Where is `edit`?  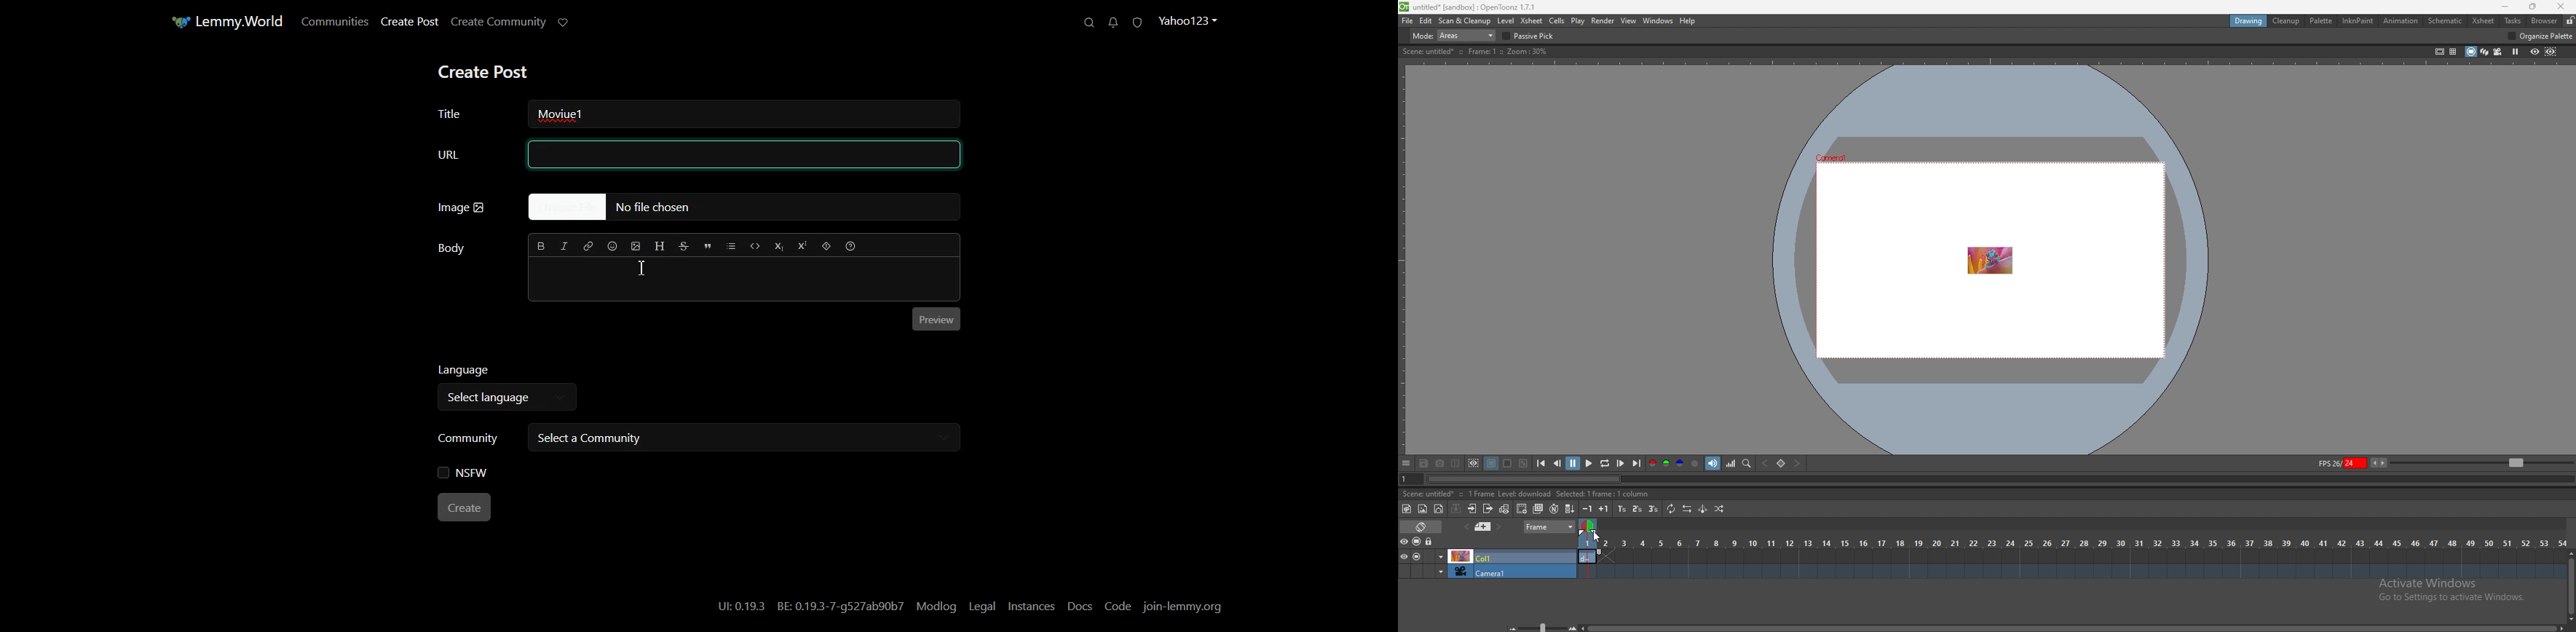
edit is located at coordinates (1426, 21).